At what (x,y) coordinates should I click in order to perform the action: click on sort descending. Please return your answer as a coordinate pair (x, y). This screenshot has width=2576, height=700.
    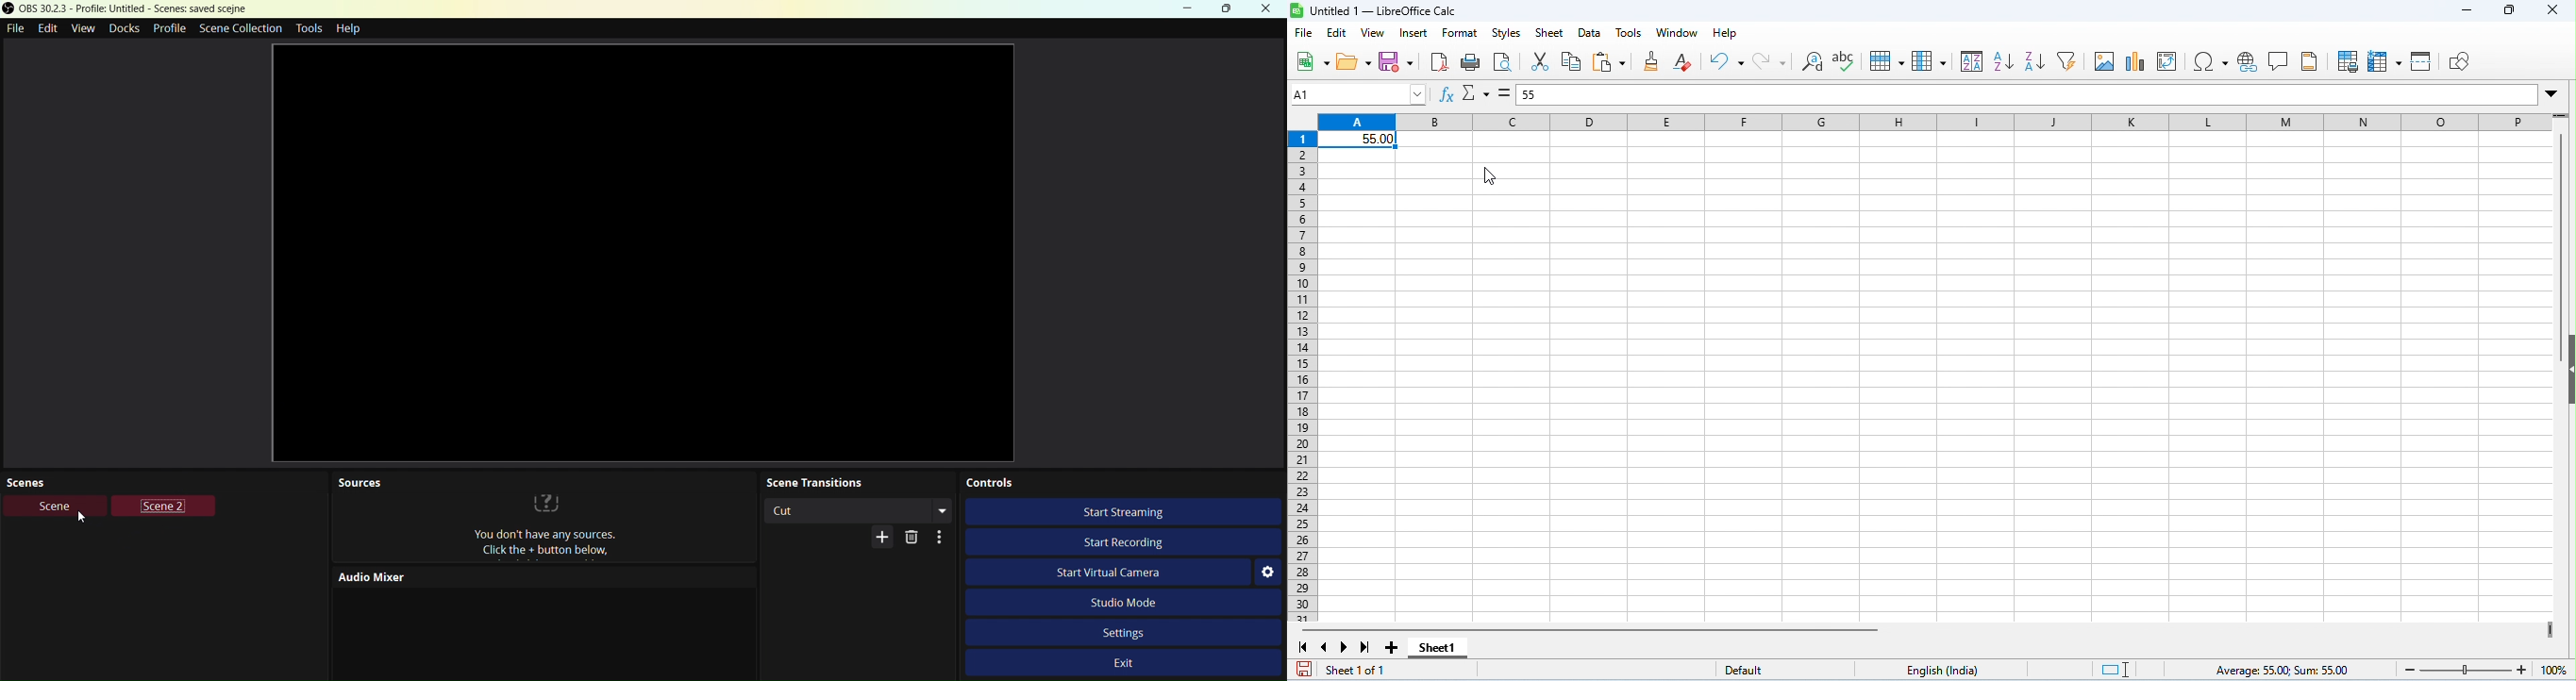
    Looking at the image, I should click on (2034, 62).